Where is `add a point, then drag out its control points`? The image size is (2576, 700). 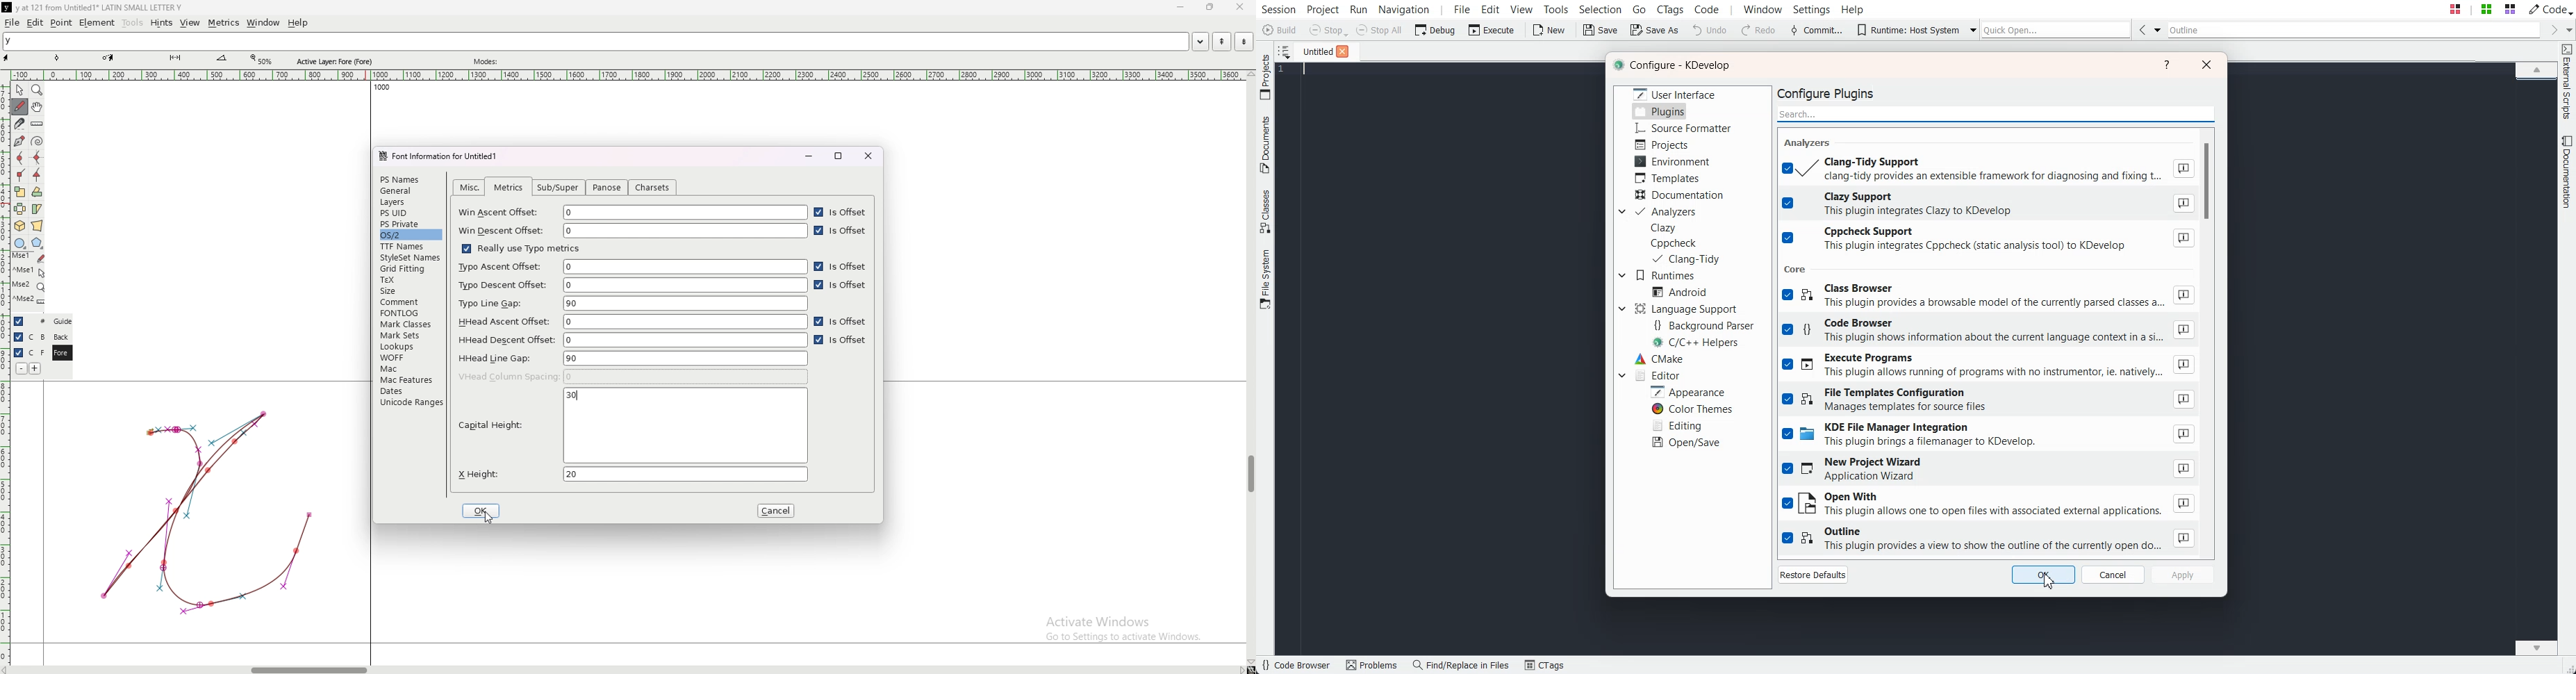 add a point, then drag out its control points is located at coordinates (18, 140).